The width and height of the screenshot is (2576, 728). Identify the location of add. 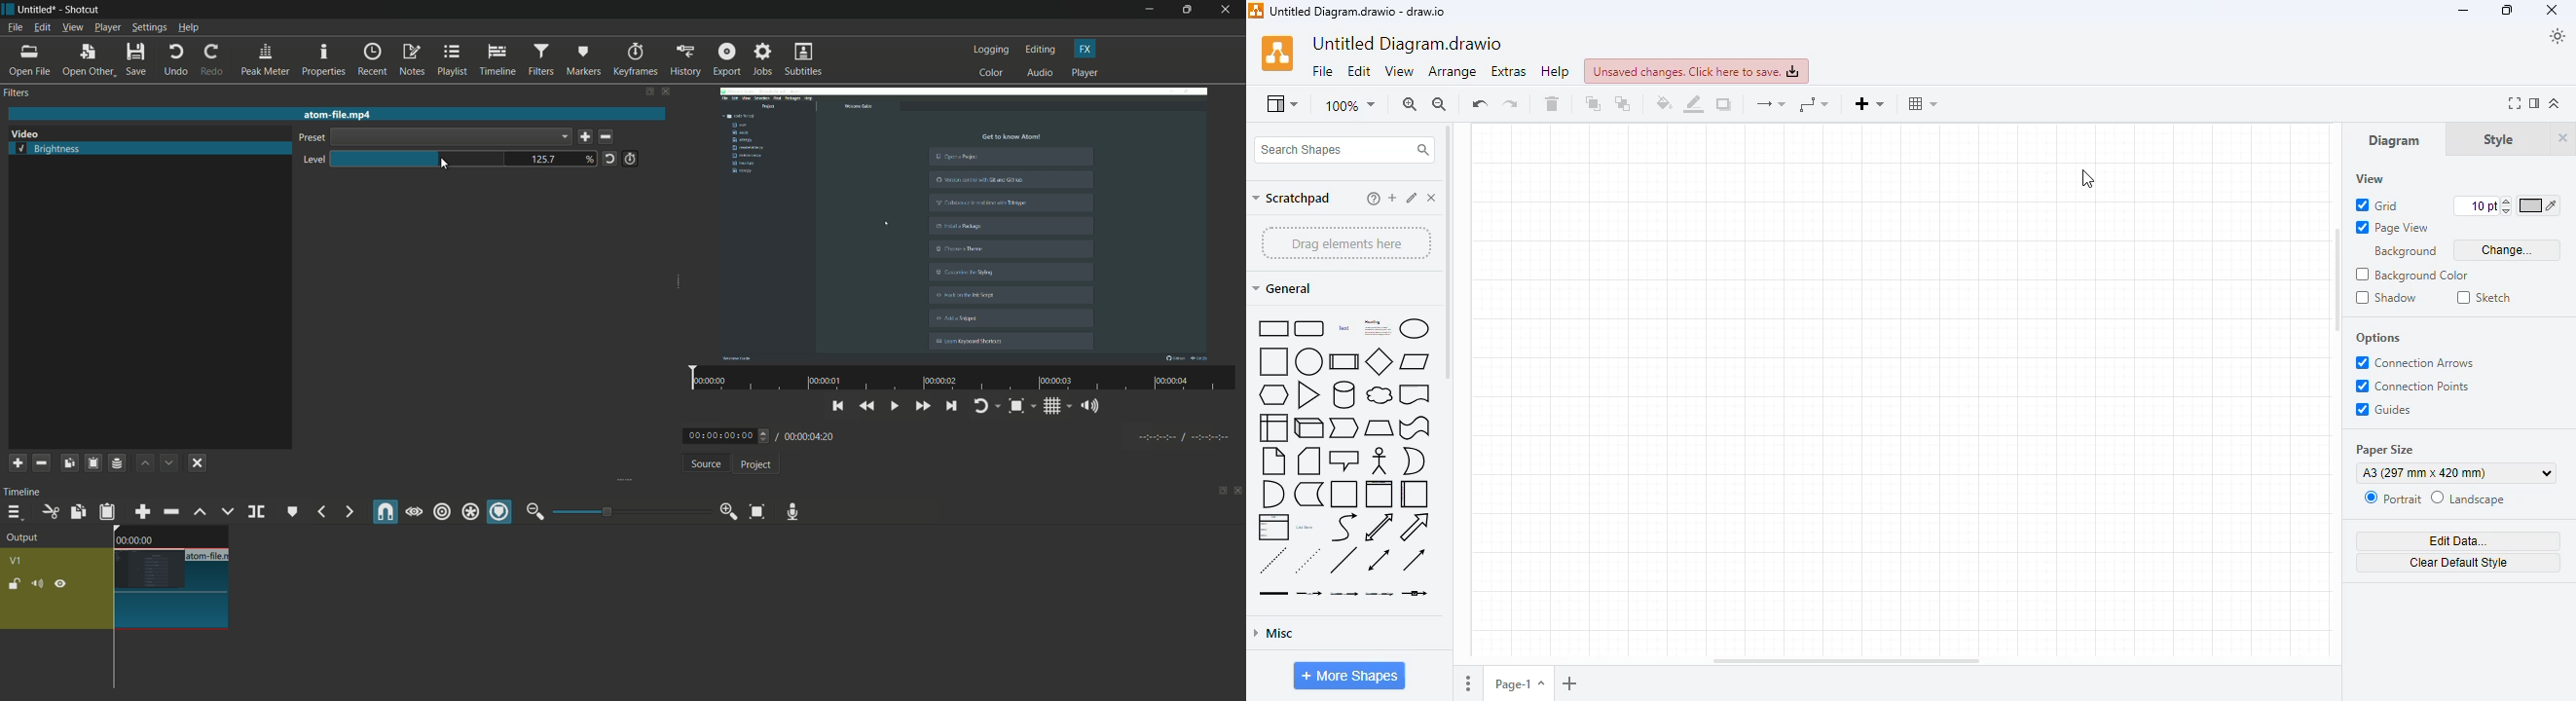
(1392, 198).